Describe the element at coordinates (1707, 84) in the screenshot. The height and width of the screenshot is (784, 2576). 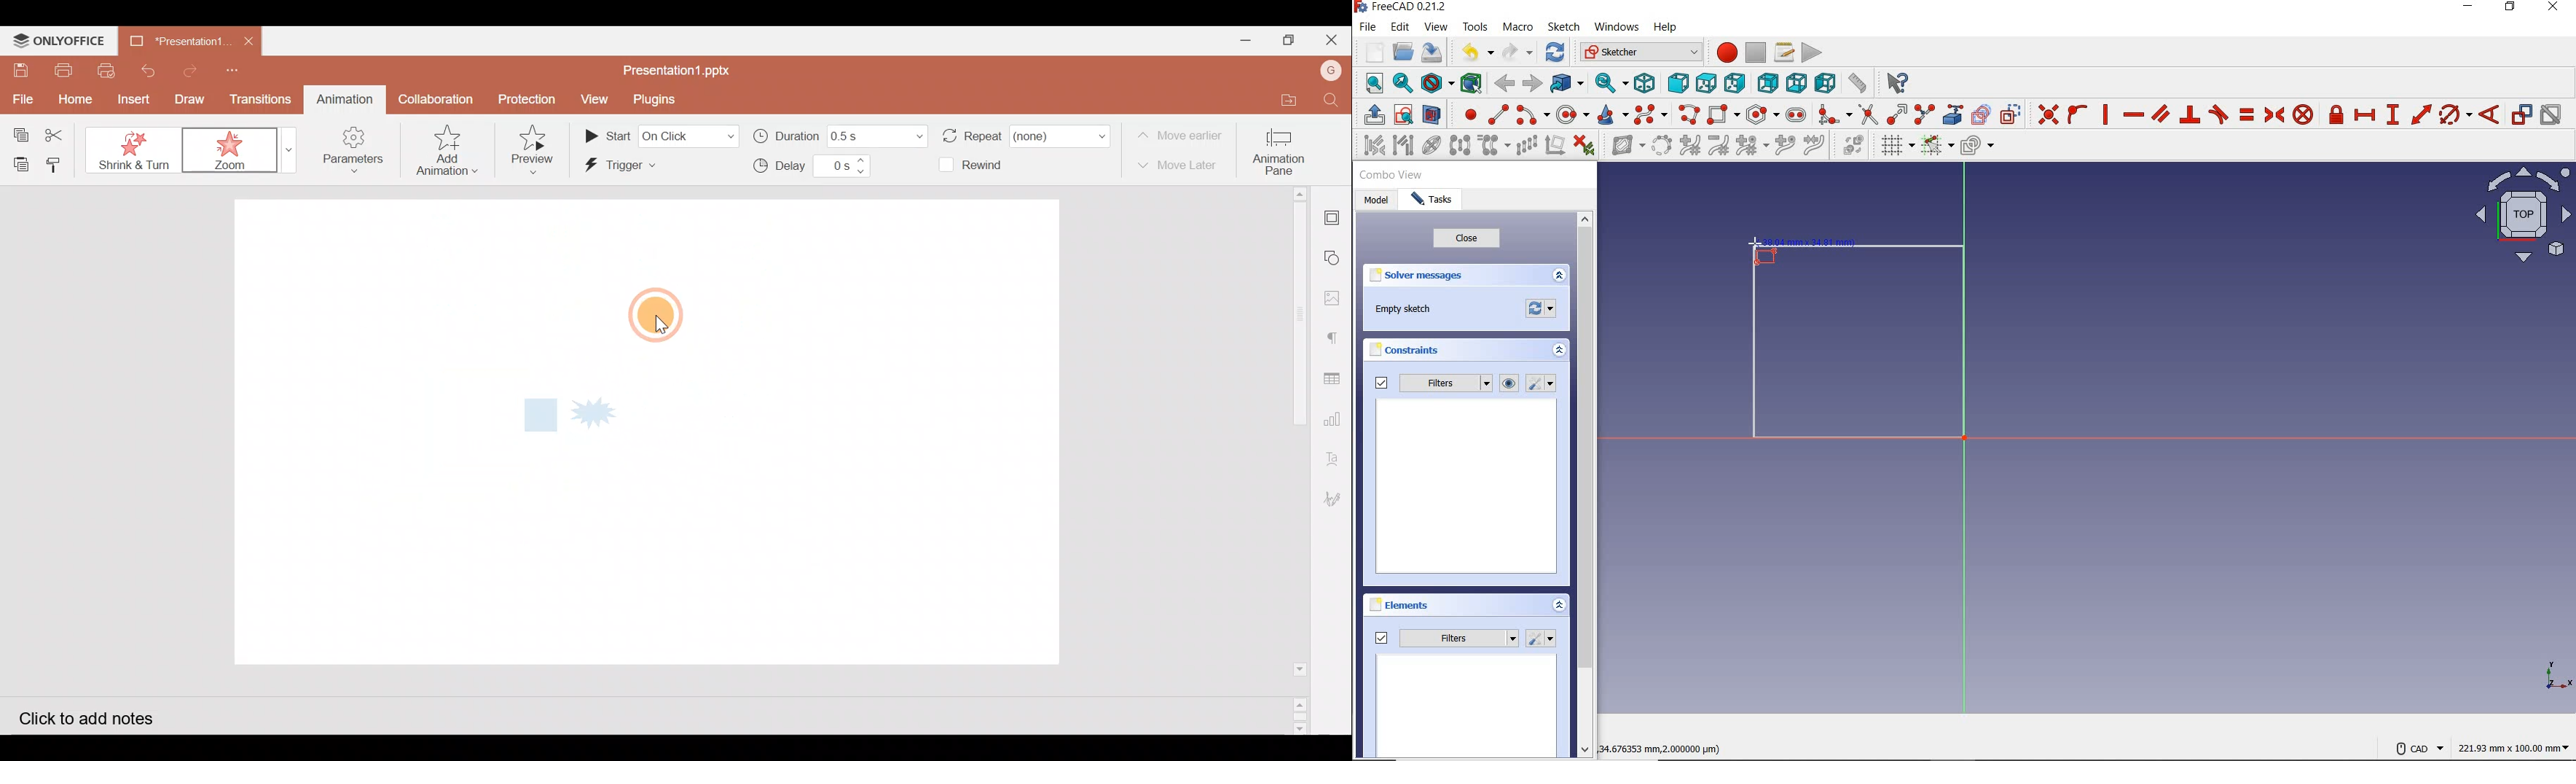
I see `top` at that location.